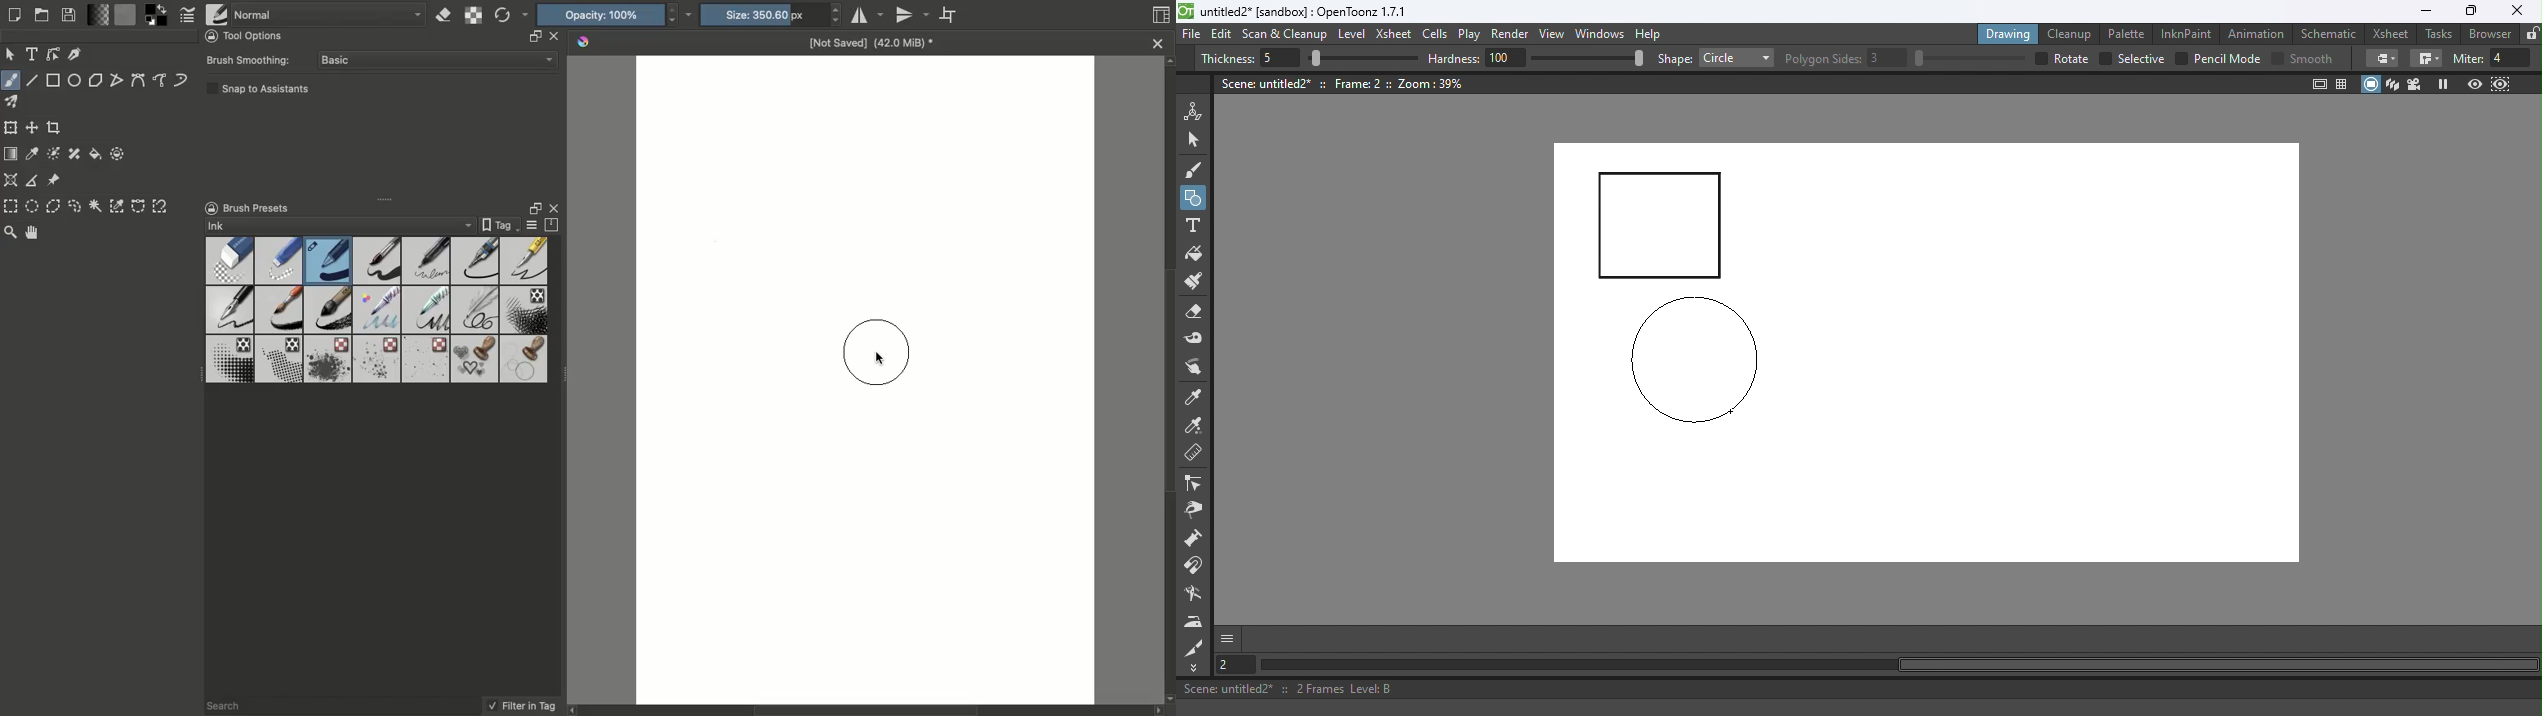 The height and width of the screenshot is (728, 2548). Describe the element at coordinates (437, 61) in the screenshot. I see `Basic` at that location.